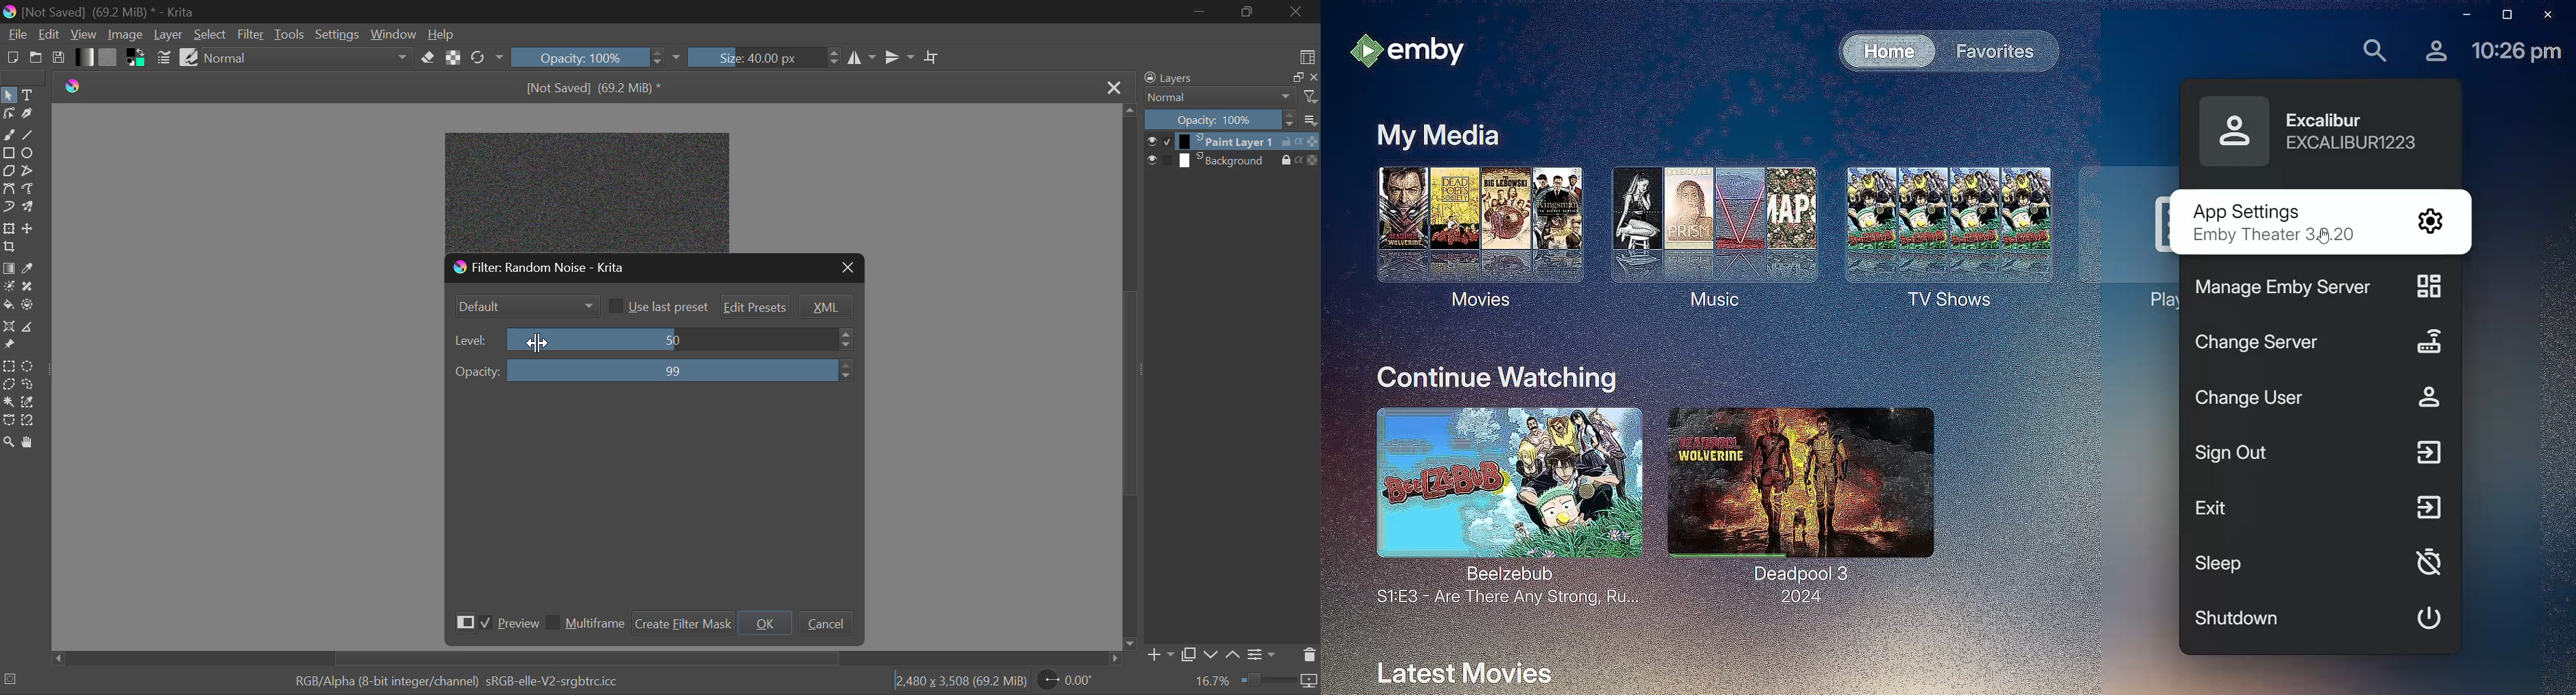 Image resolution: width=2576 pixels, height=700 pixels. What do you see at coordinates (2313, 209) in the screenshot?
I see `App Settings` at bounding box center [2313, 209].